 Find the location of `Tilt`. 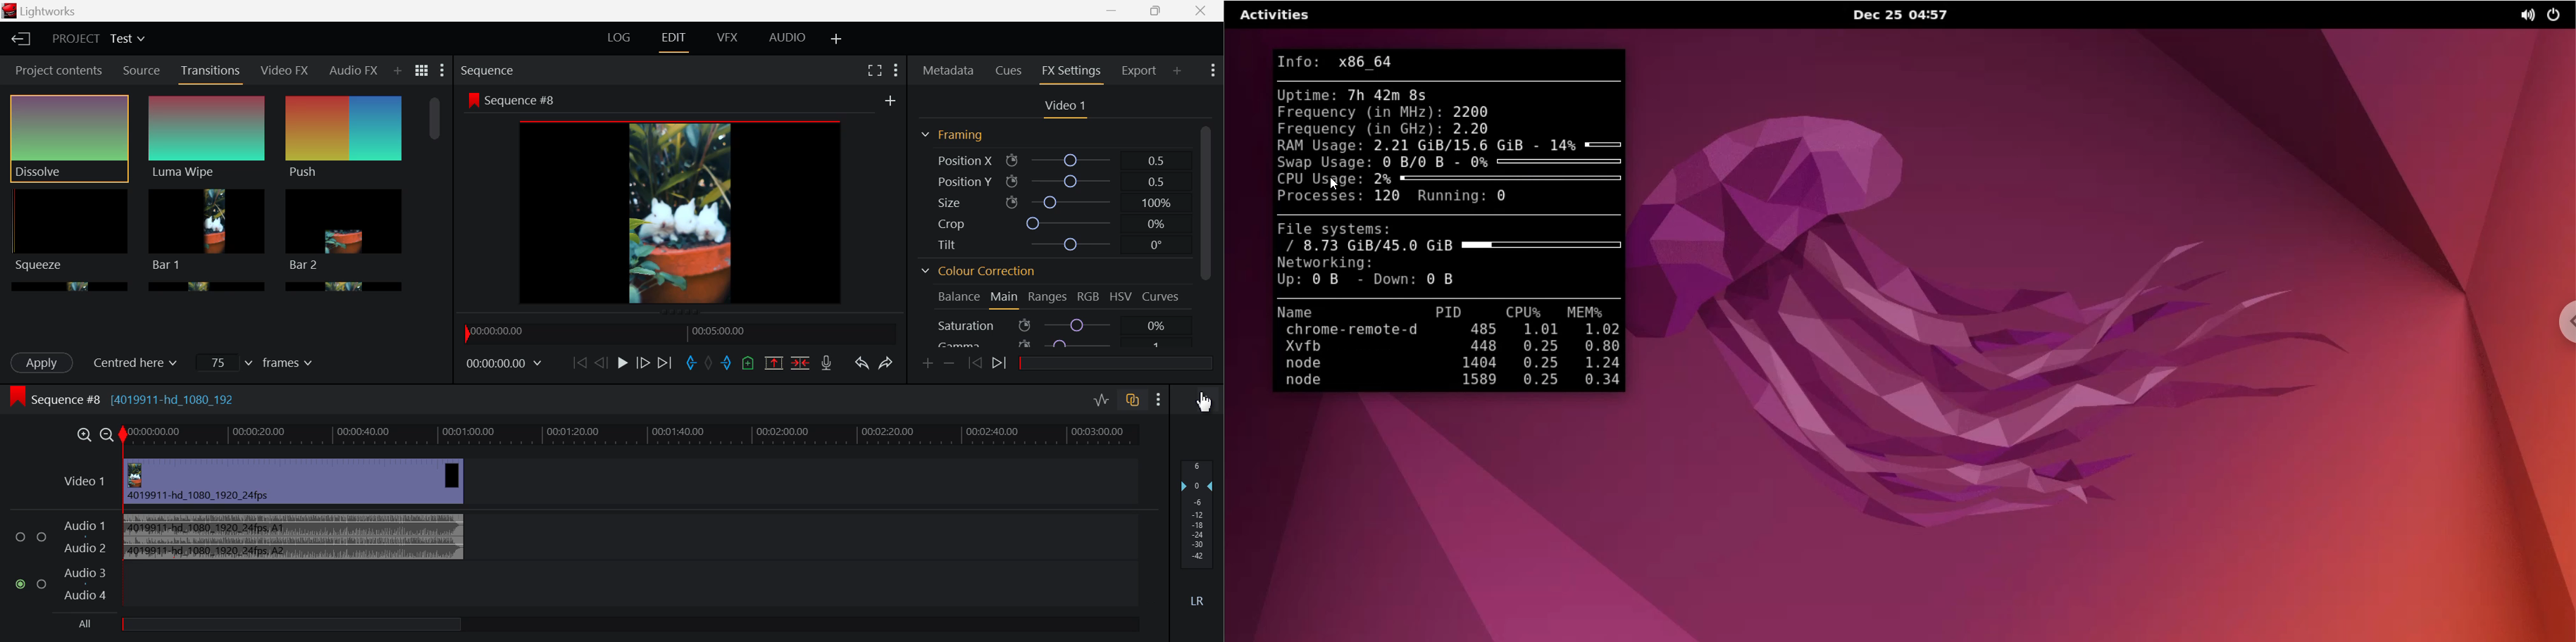

Tilt is located at coordinates (1052, 246).